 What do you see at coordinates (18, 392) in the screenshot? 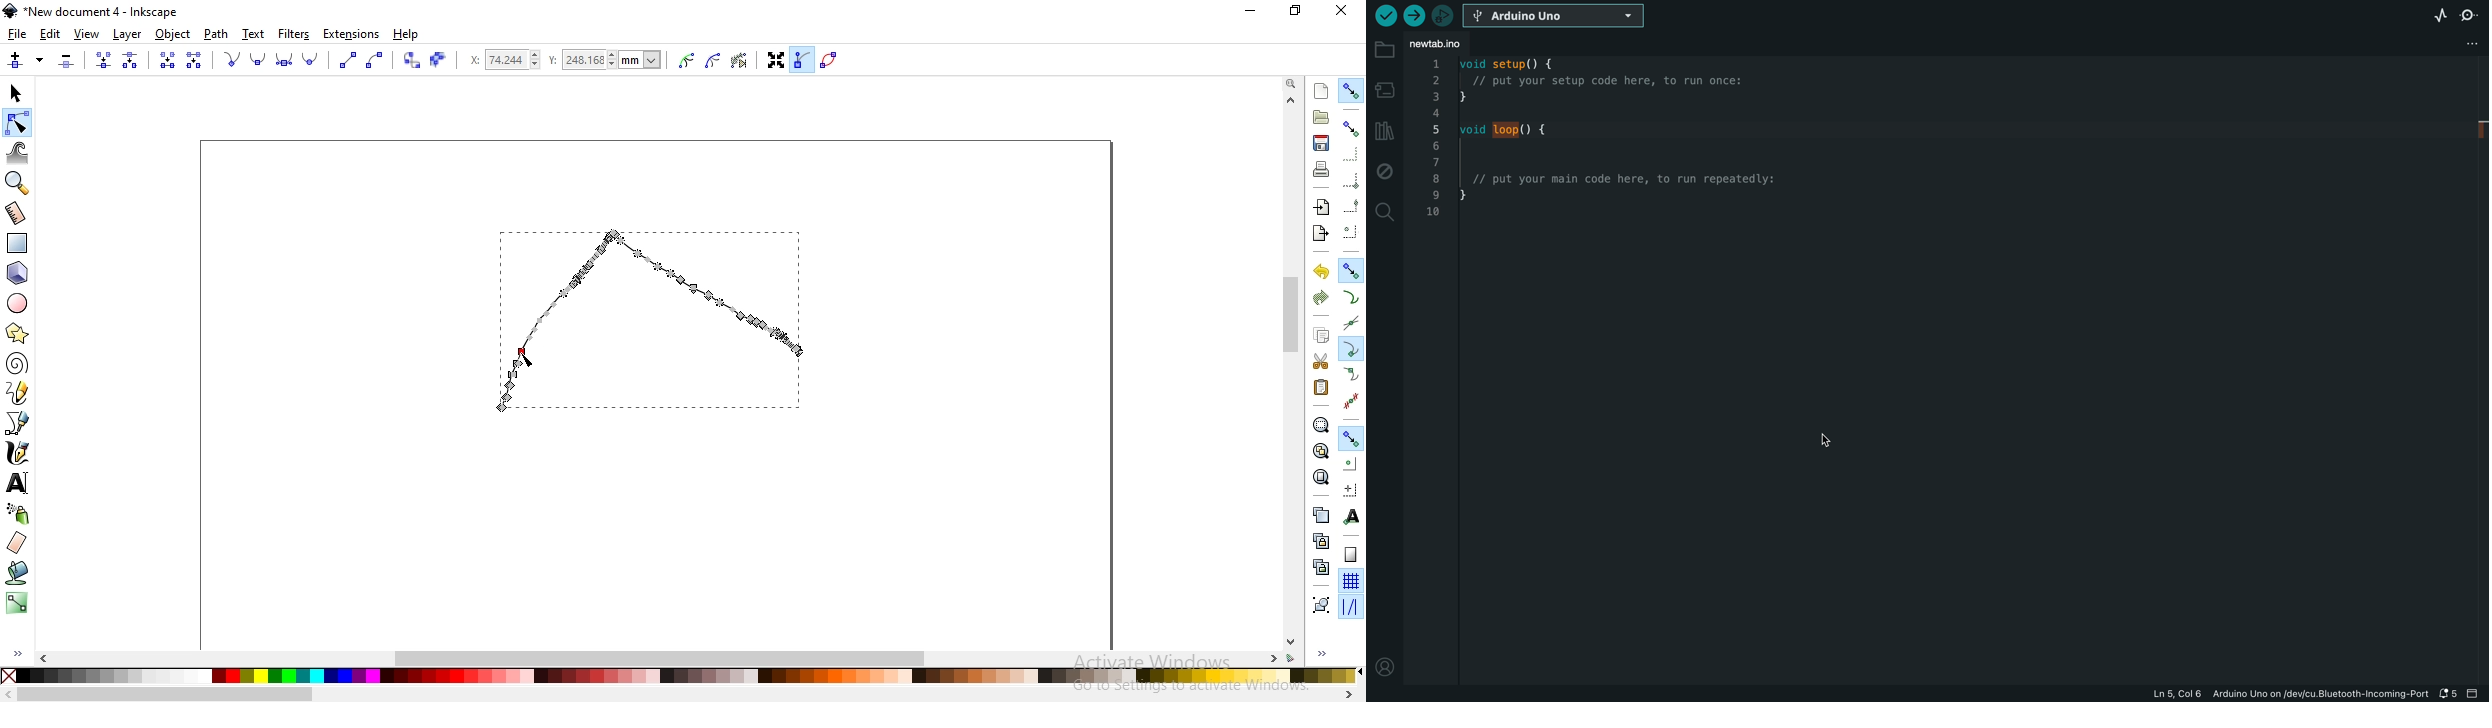
I see `draw freehand lines` at bounding box center [18, 392].